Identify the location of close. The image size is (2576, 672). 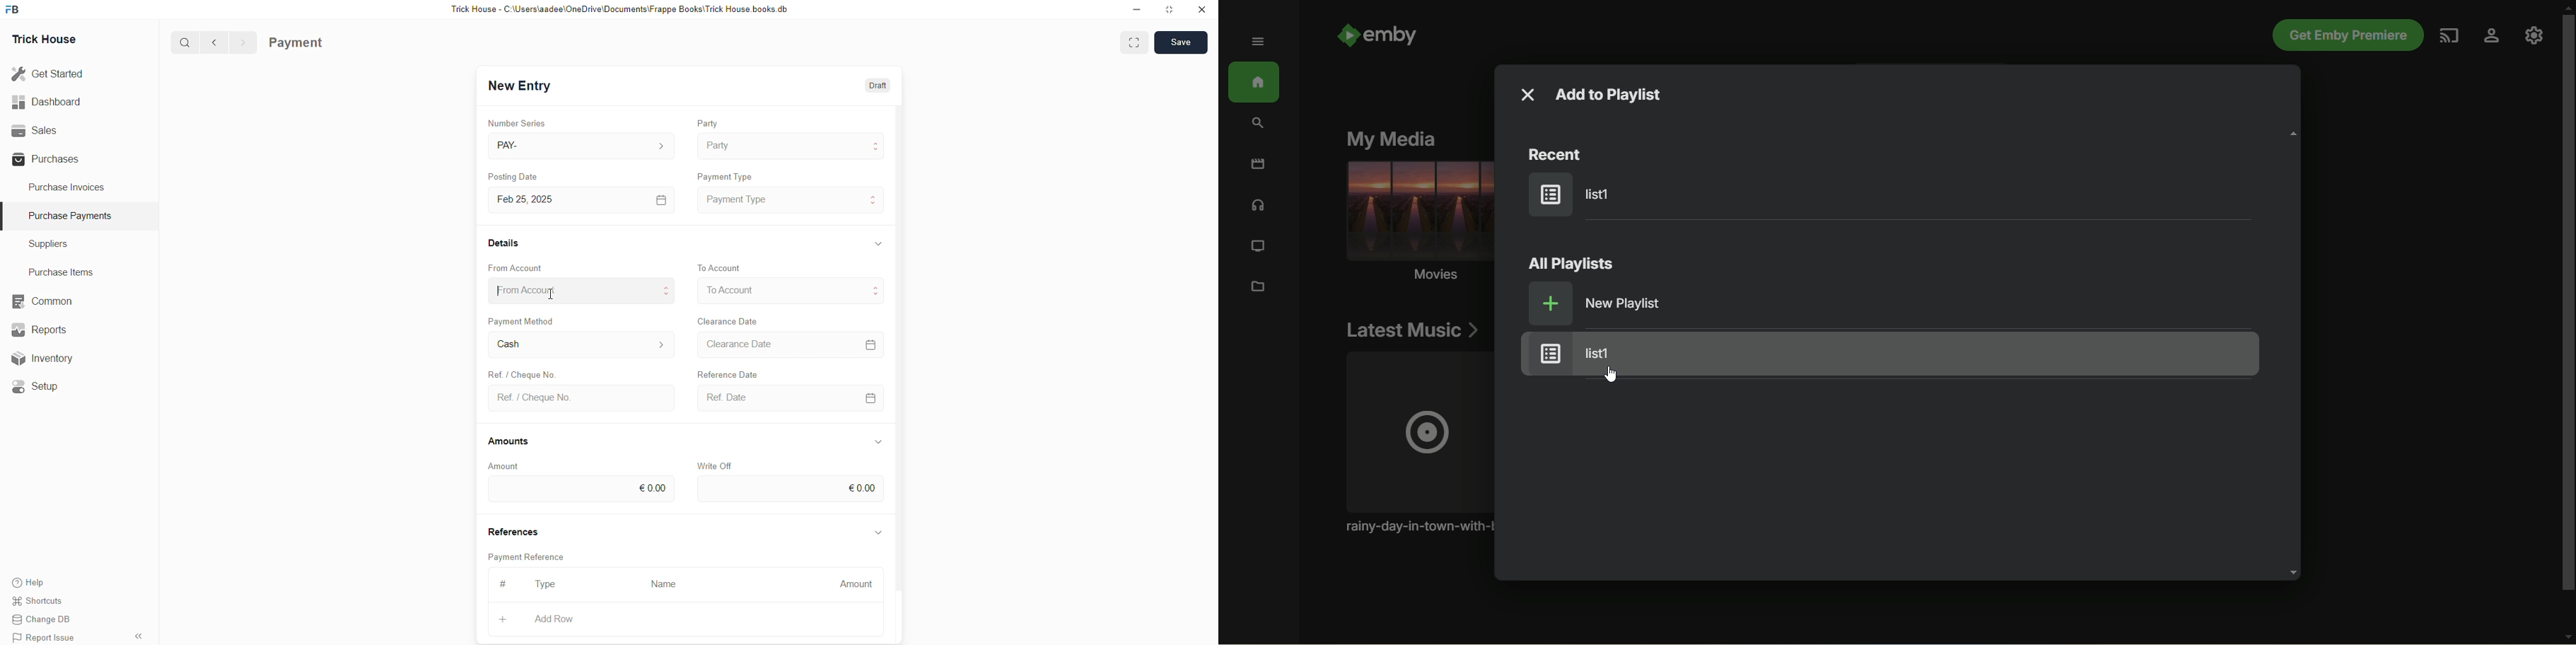
(1202, 10).